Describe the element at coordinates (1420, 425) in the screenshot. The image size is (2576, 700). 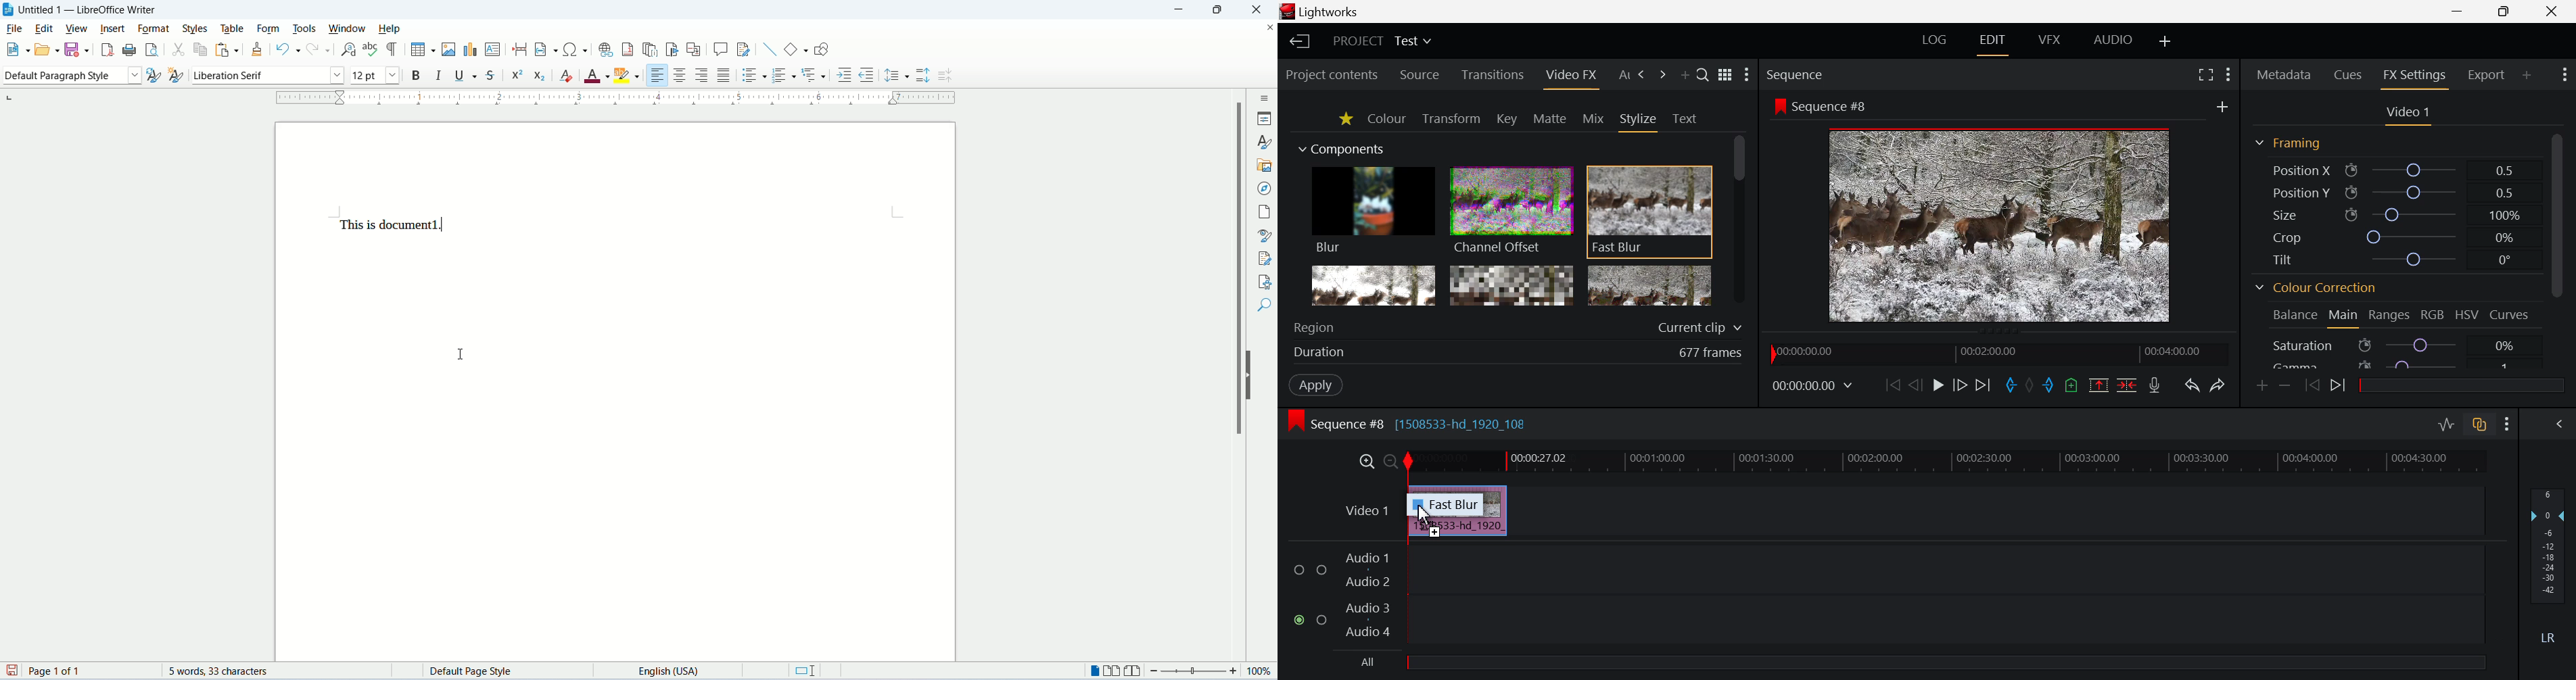
I see `Sequence #8 [1508533-hd_1920_108` at that location.